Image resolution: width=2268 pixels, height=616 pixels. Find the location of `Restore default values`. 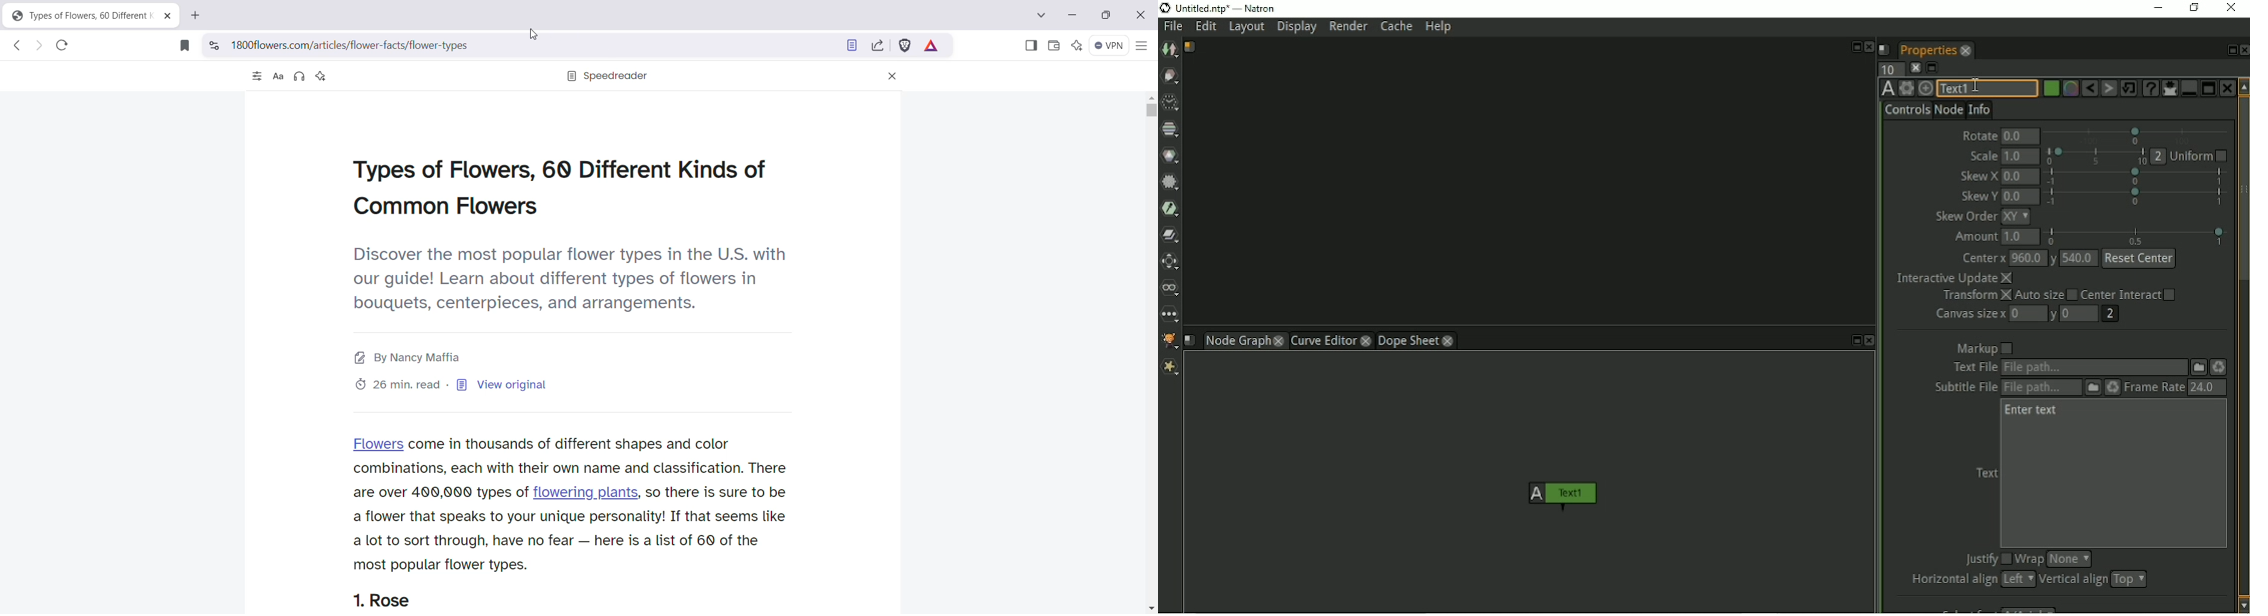

Restore default values is located at coordinates (2129, 88).